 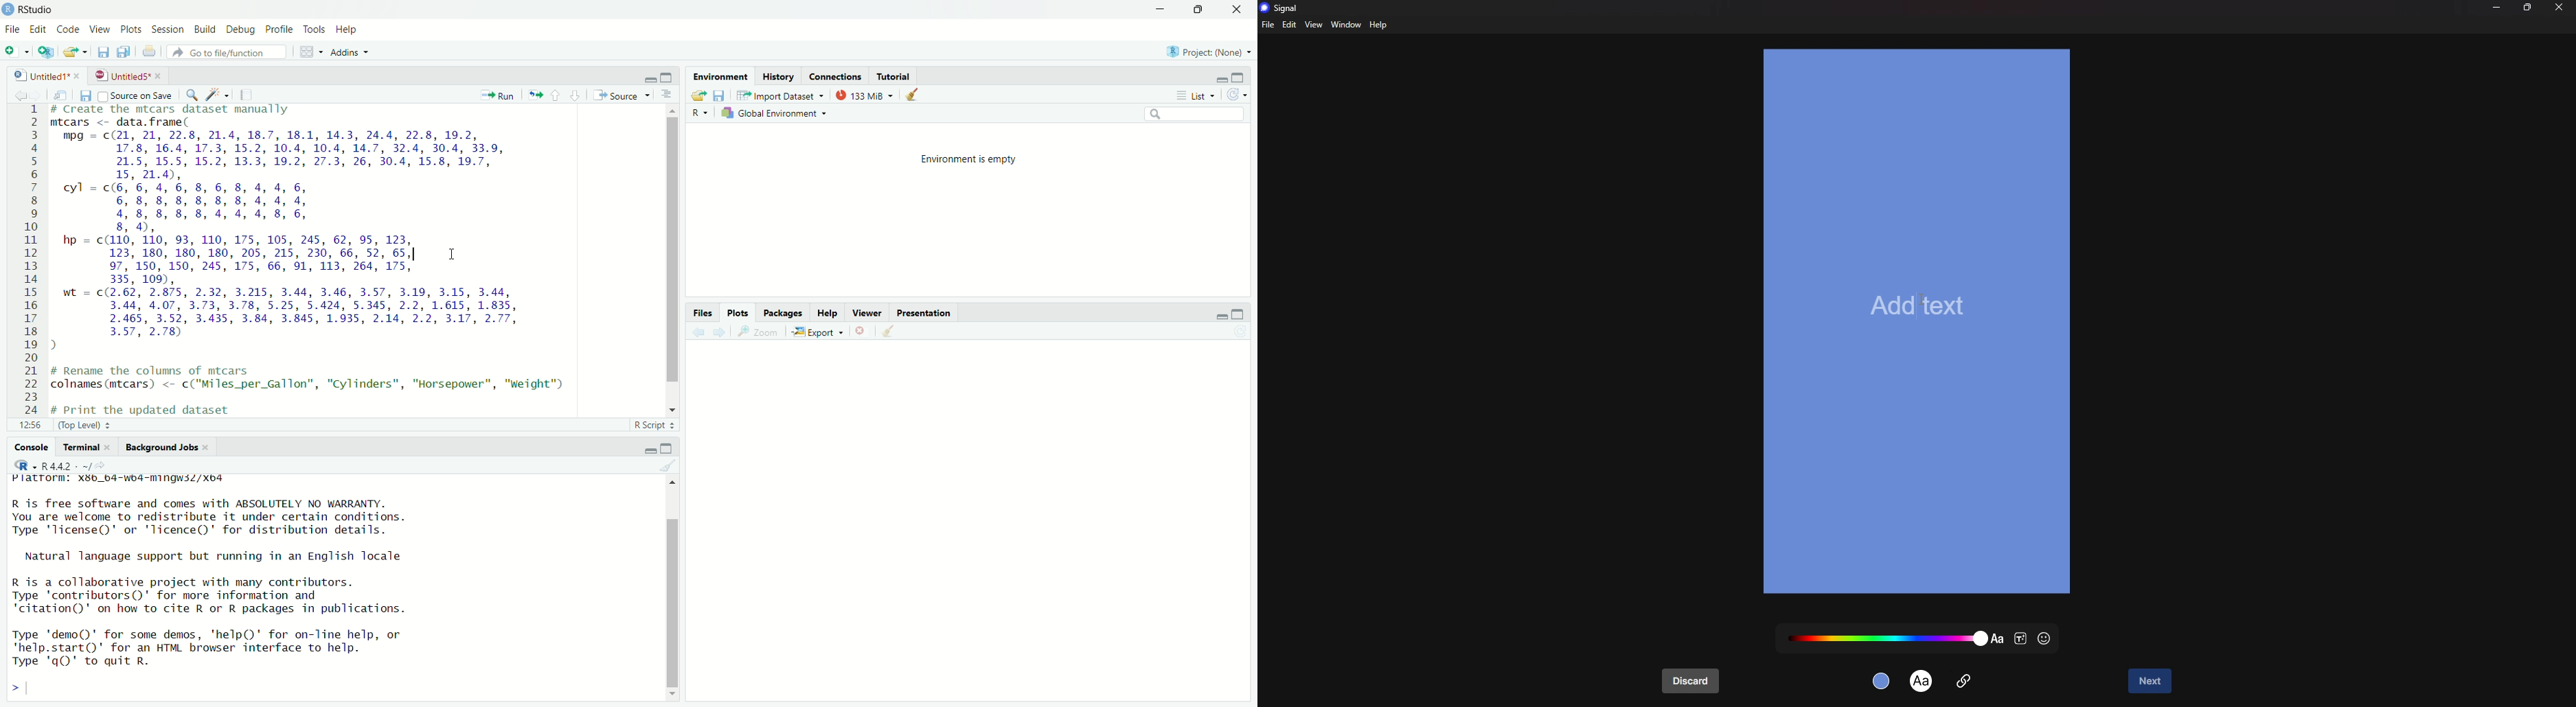 I want to click on move, so click(x=534, y=94).